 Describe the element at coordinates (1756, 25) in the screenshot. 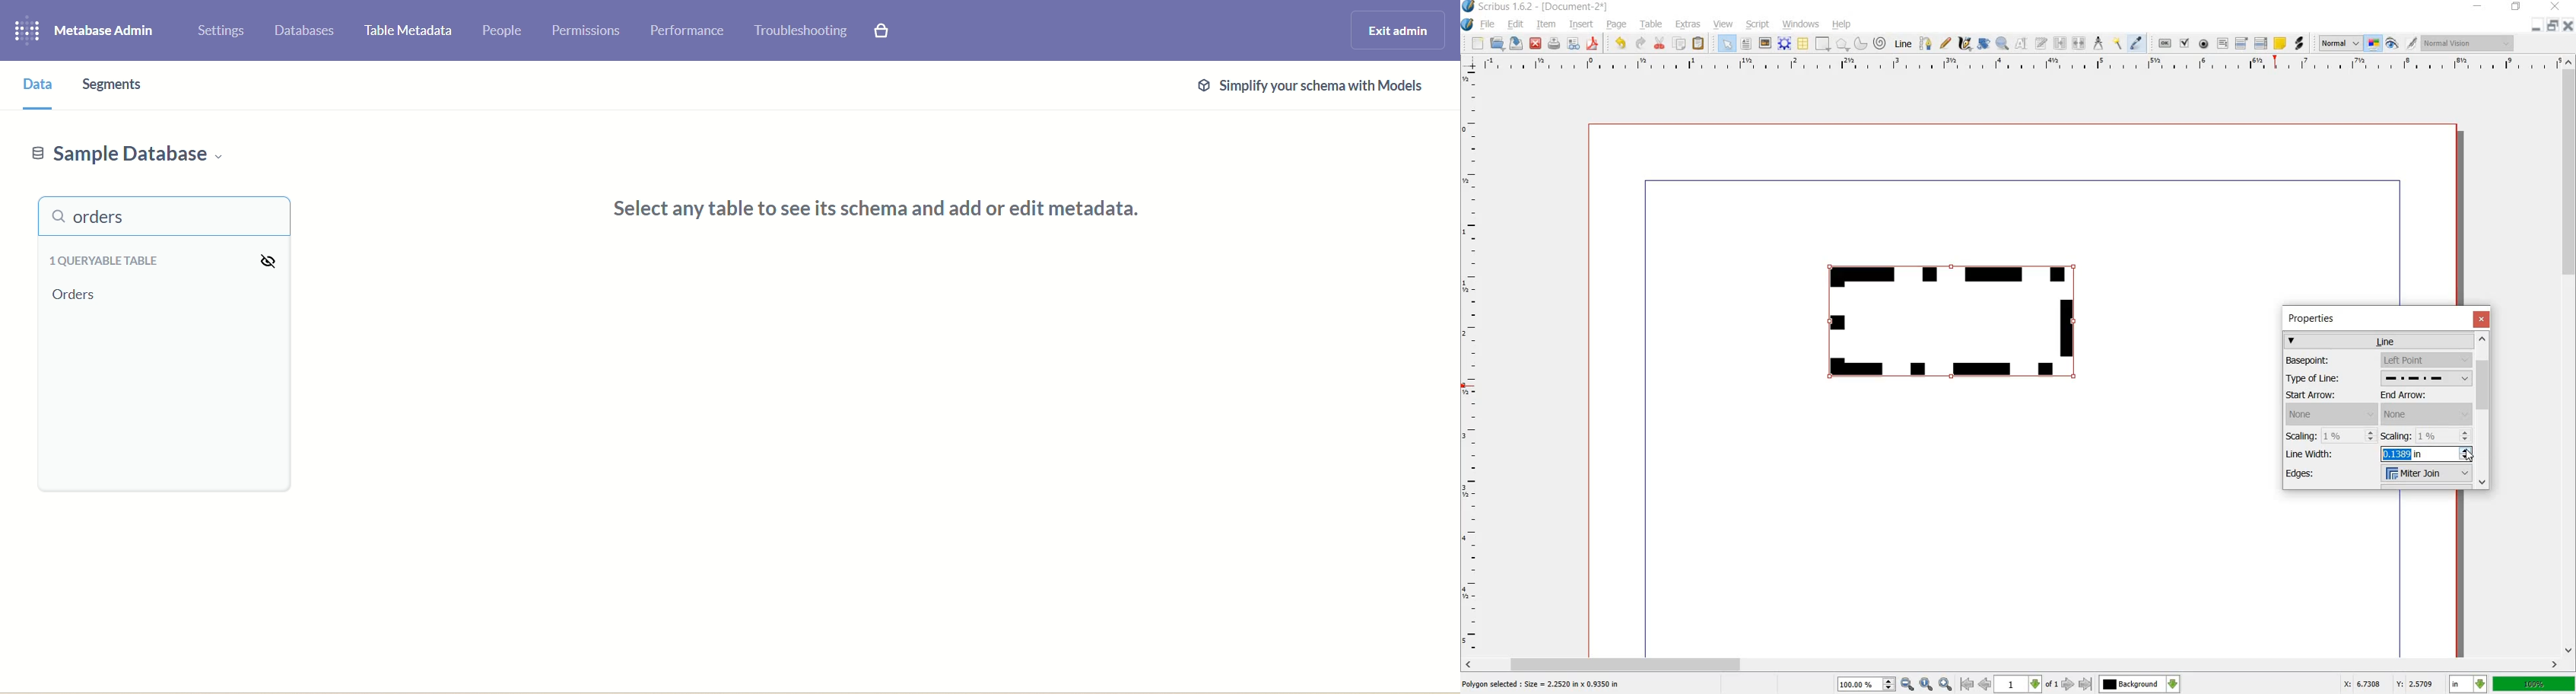

I see `SCRIPT` at that location.